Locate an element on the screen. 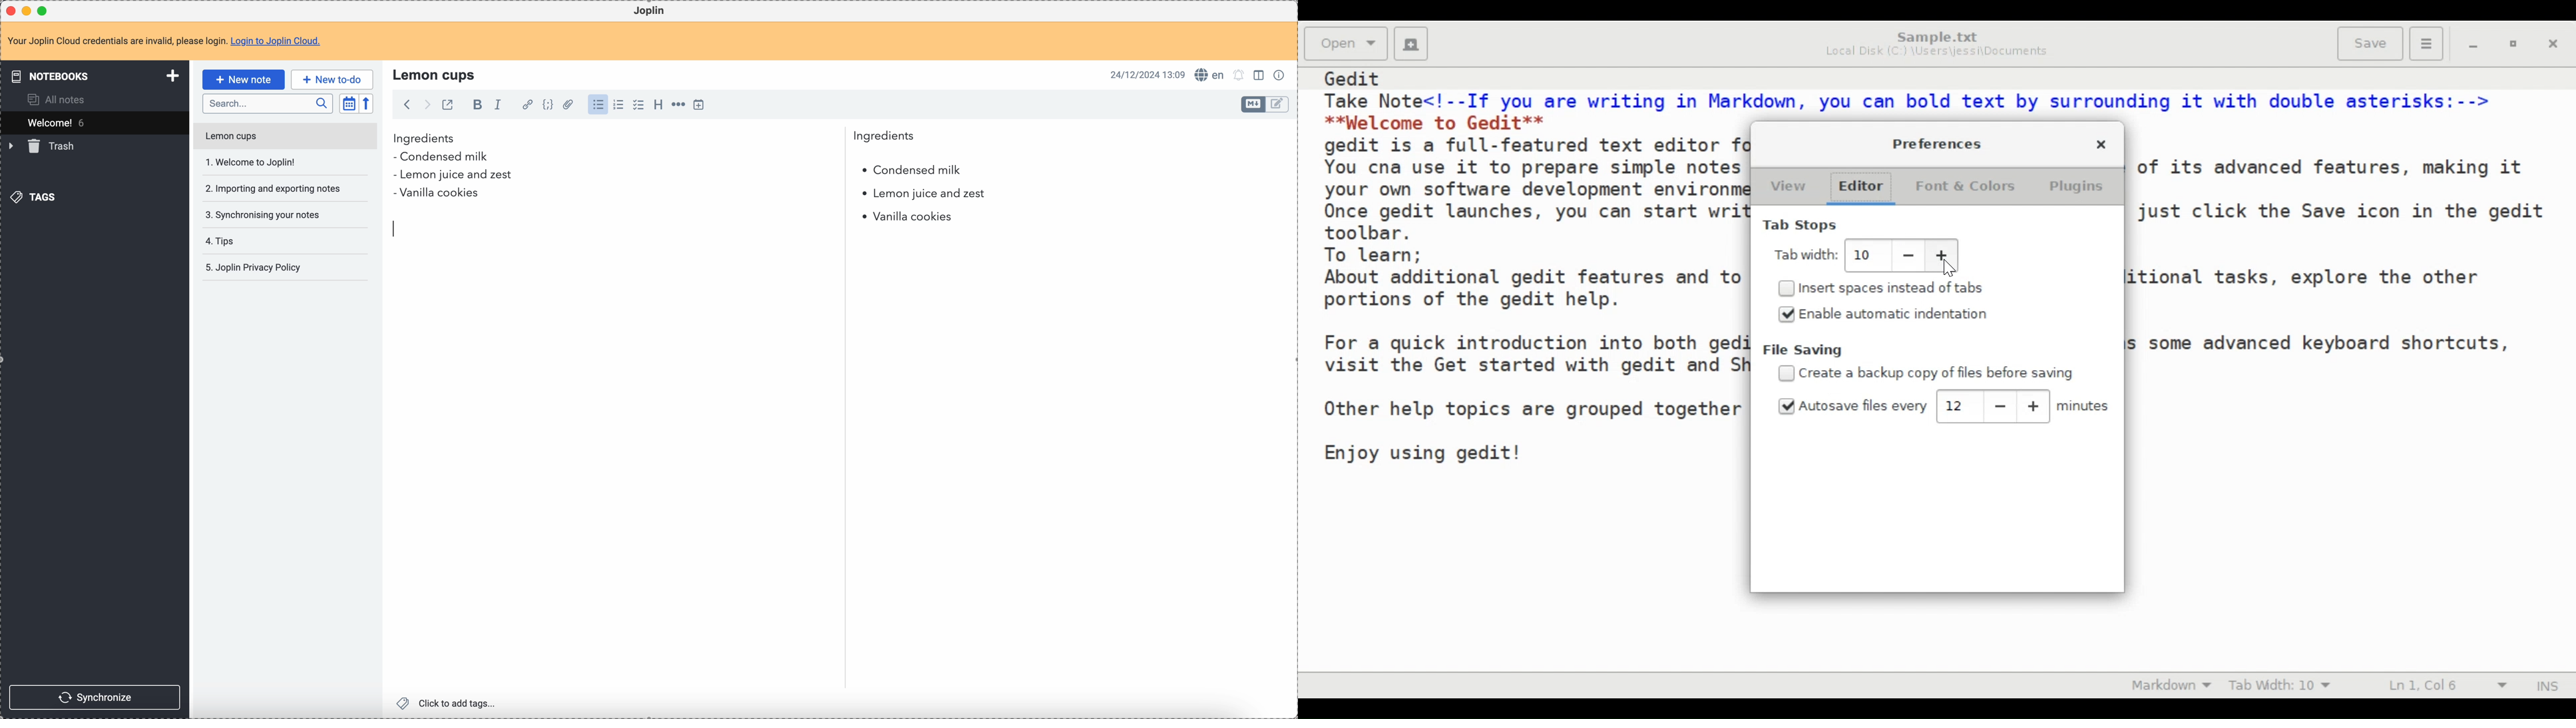 This screenshot has height=728, width=2576. importing and exporting your notes is located at coordinates (274, 189).